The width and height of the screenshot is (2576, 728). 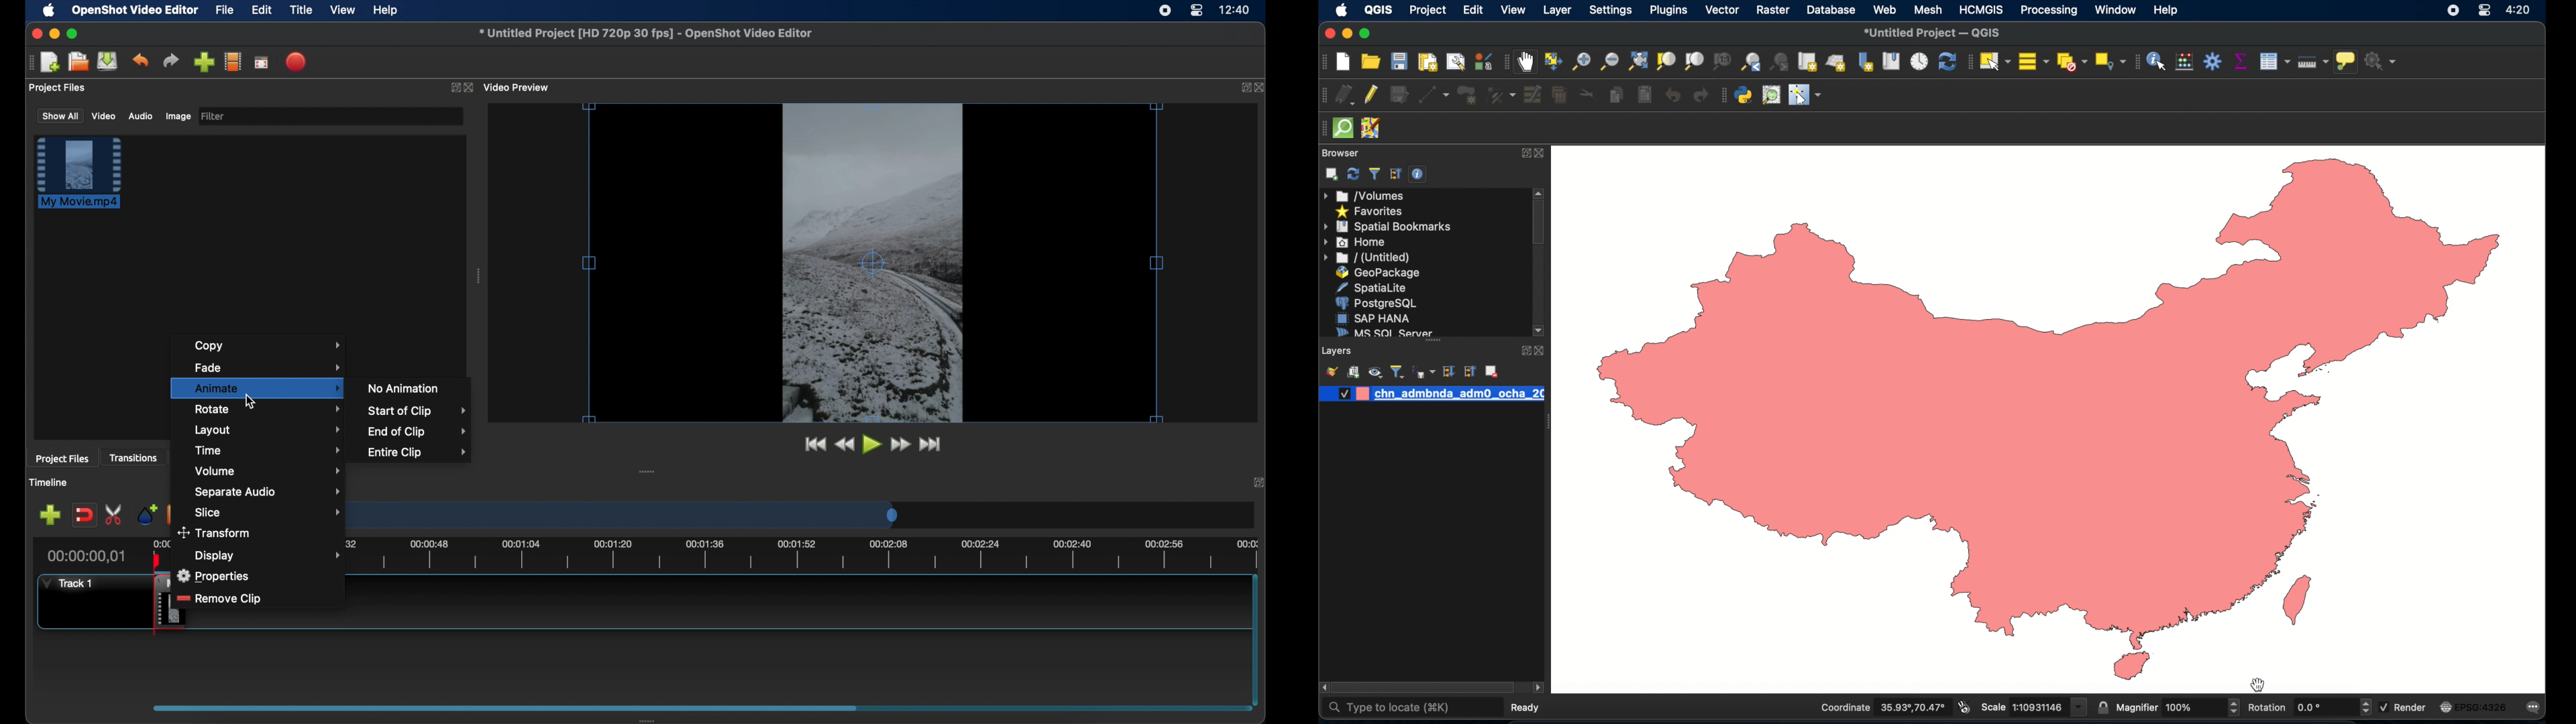 What do you see at coordinates (136, 11) in the screenshot?
I see `openshot video editor` at bounding box center [136, 11].